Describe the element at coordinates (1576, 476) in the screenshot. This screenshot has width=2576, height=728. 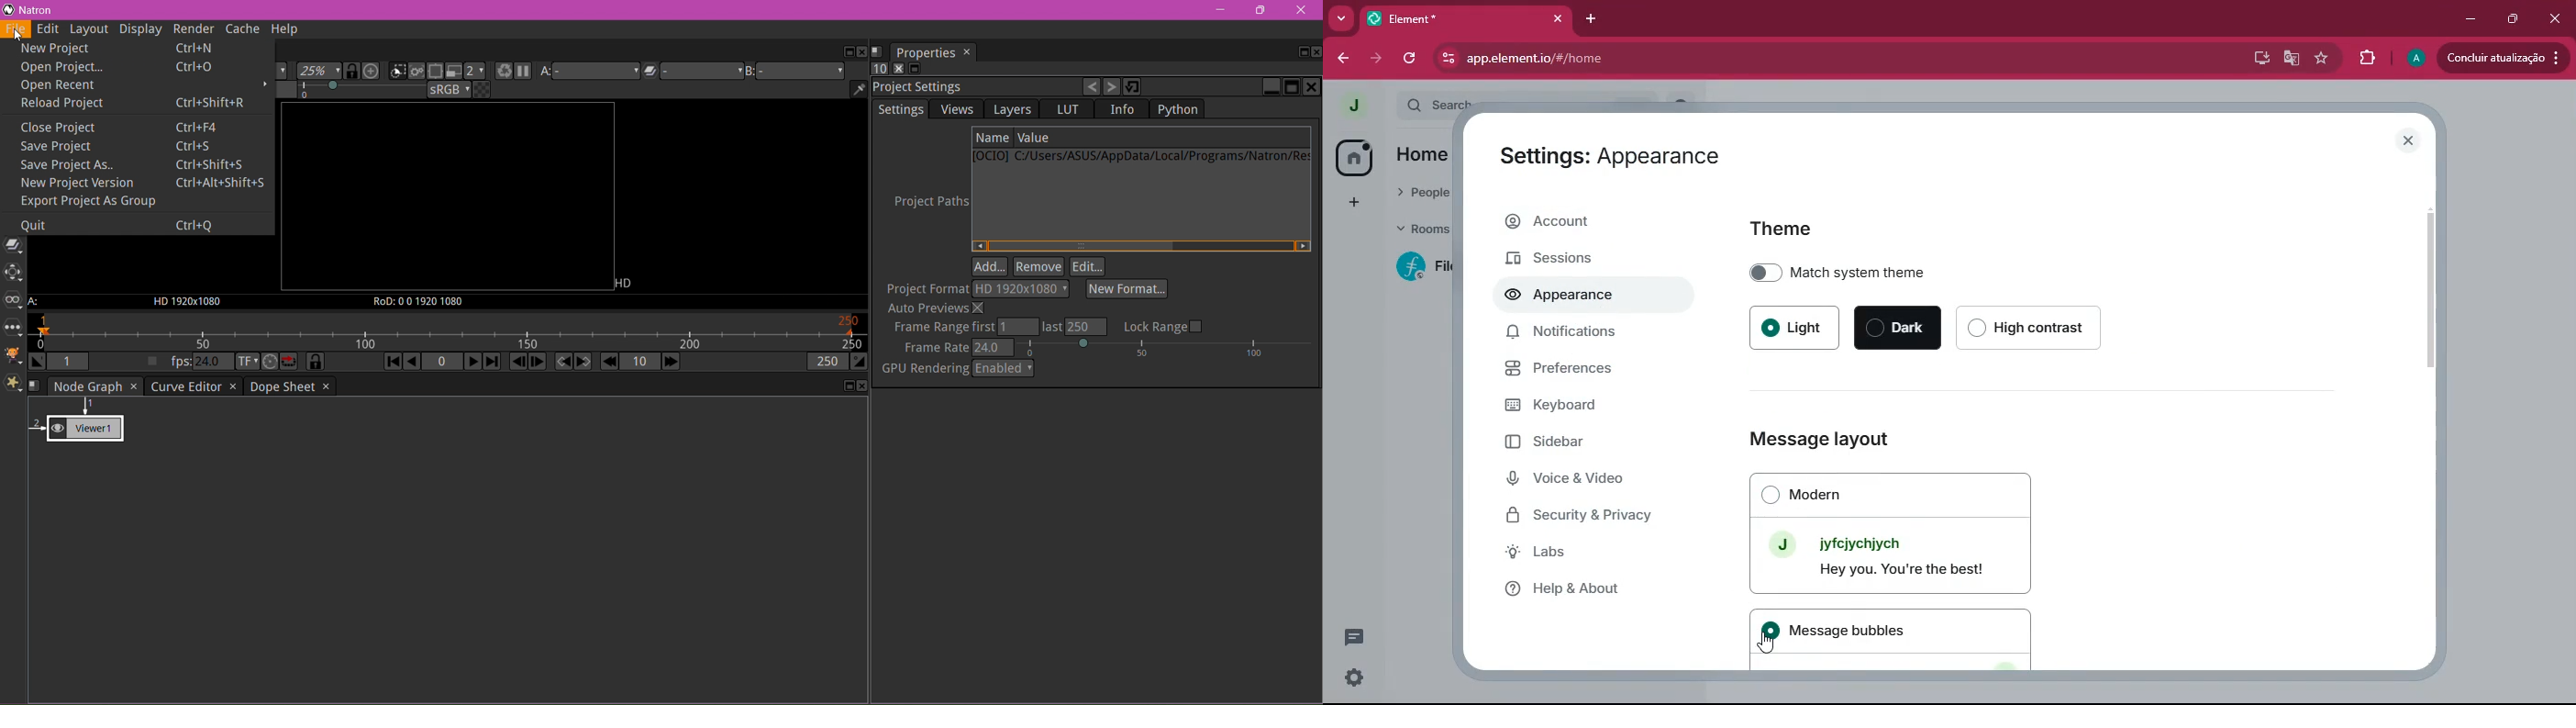
I see `Voice & Video` at that location.